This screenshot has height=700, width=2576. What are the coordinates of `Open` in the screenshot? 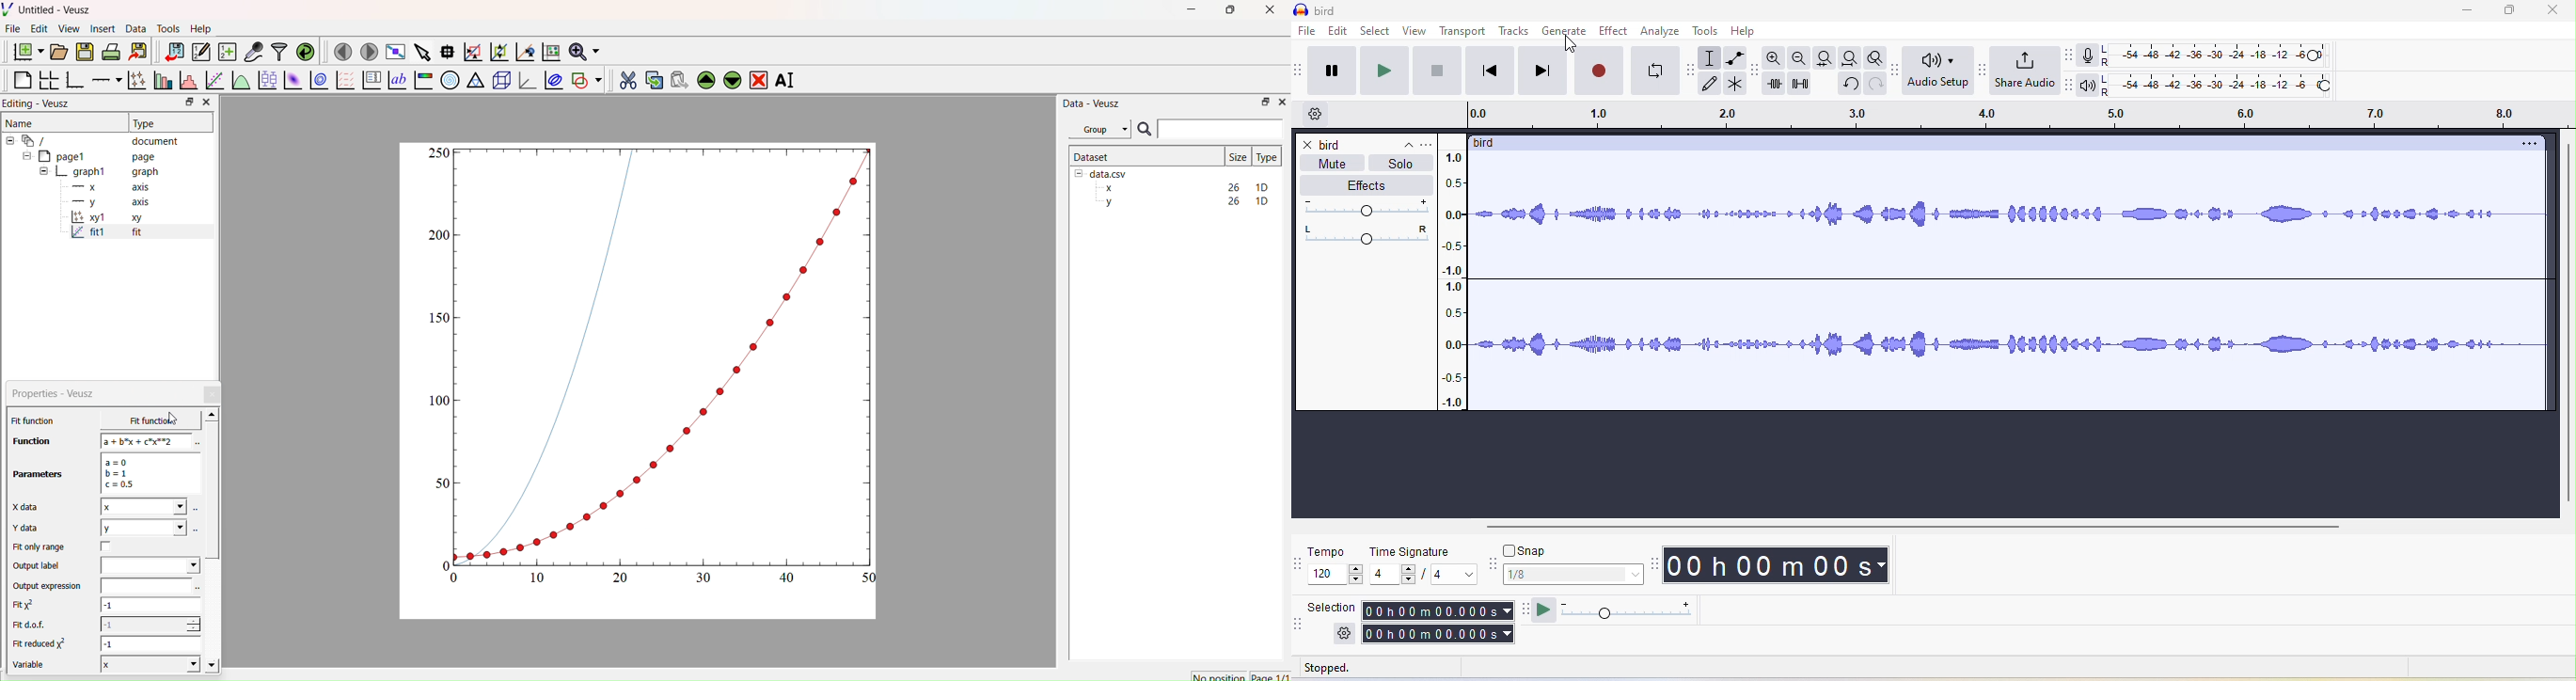 It's located at (57, 52).